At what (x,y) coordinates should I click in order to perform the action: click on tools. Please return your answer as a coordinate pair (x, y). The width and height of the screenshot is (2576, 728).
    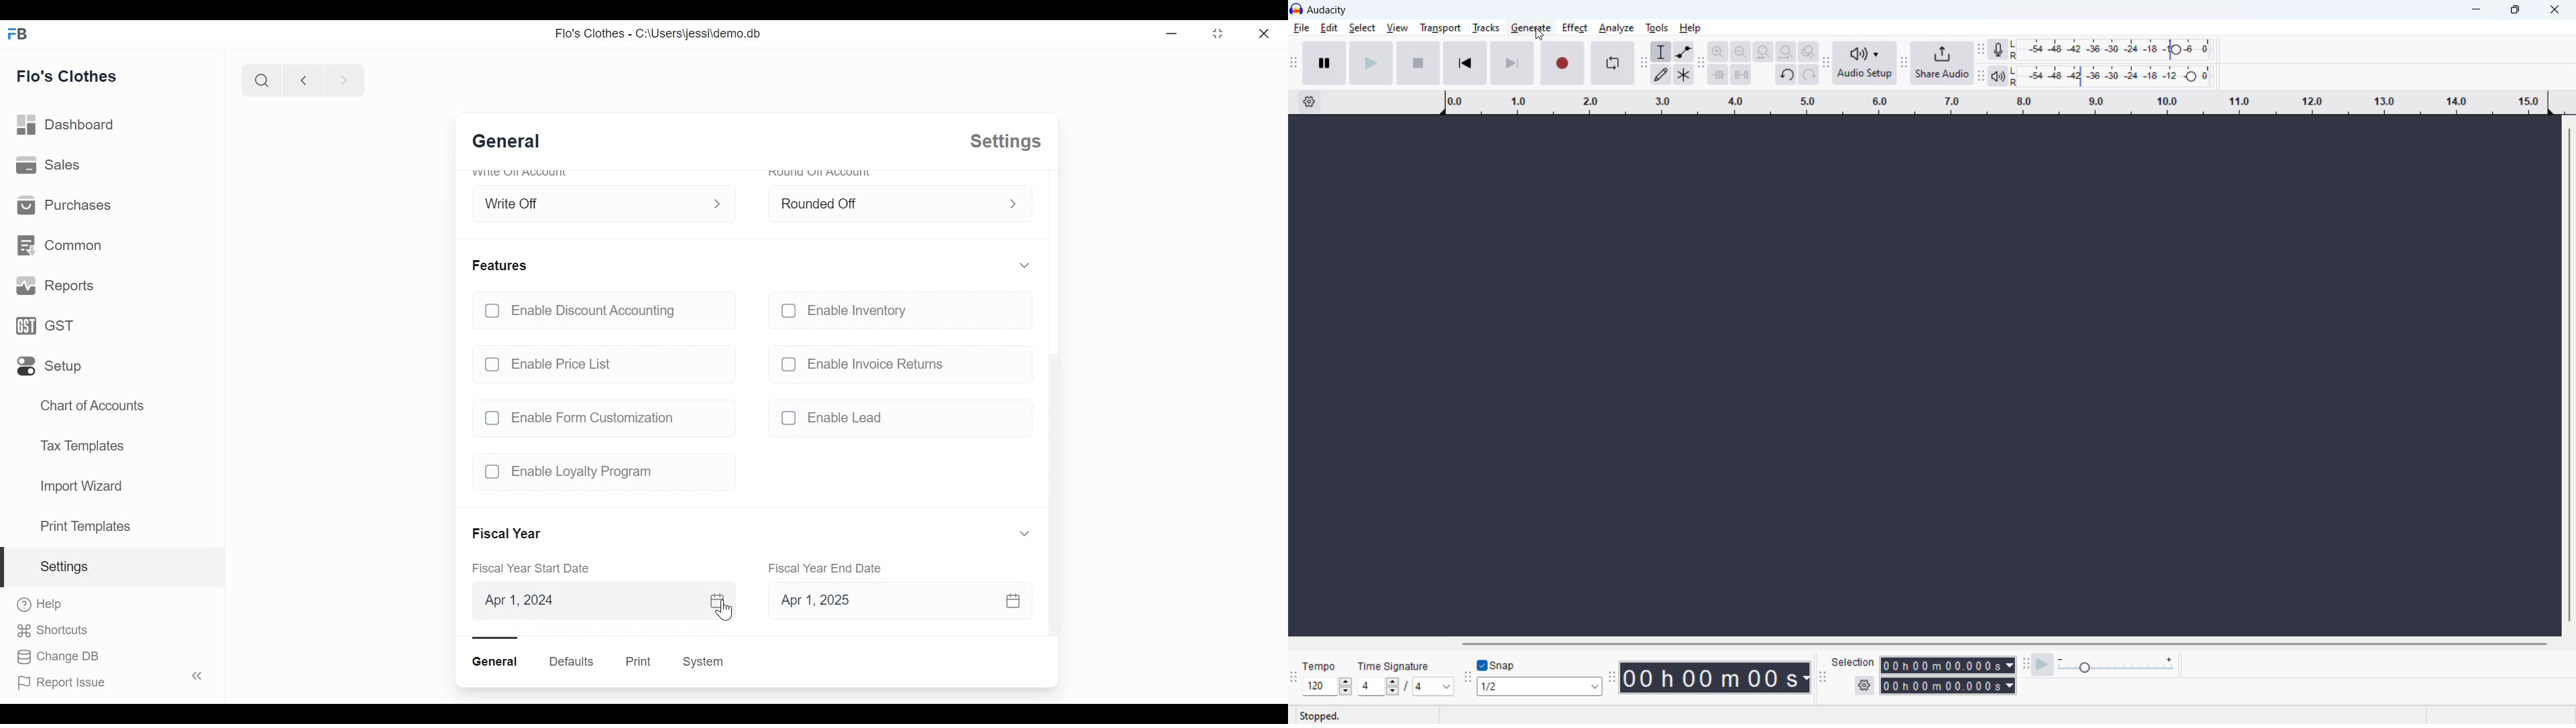
    Looking at the image, I should click on (1657, 27).